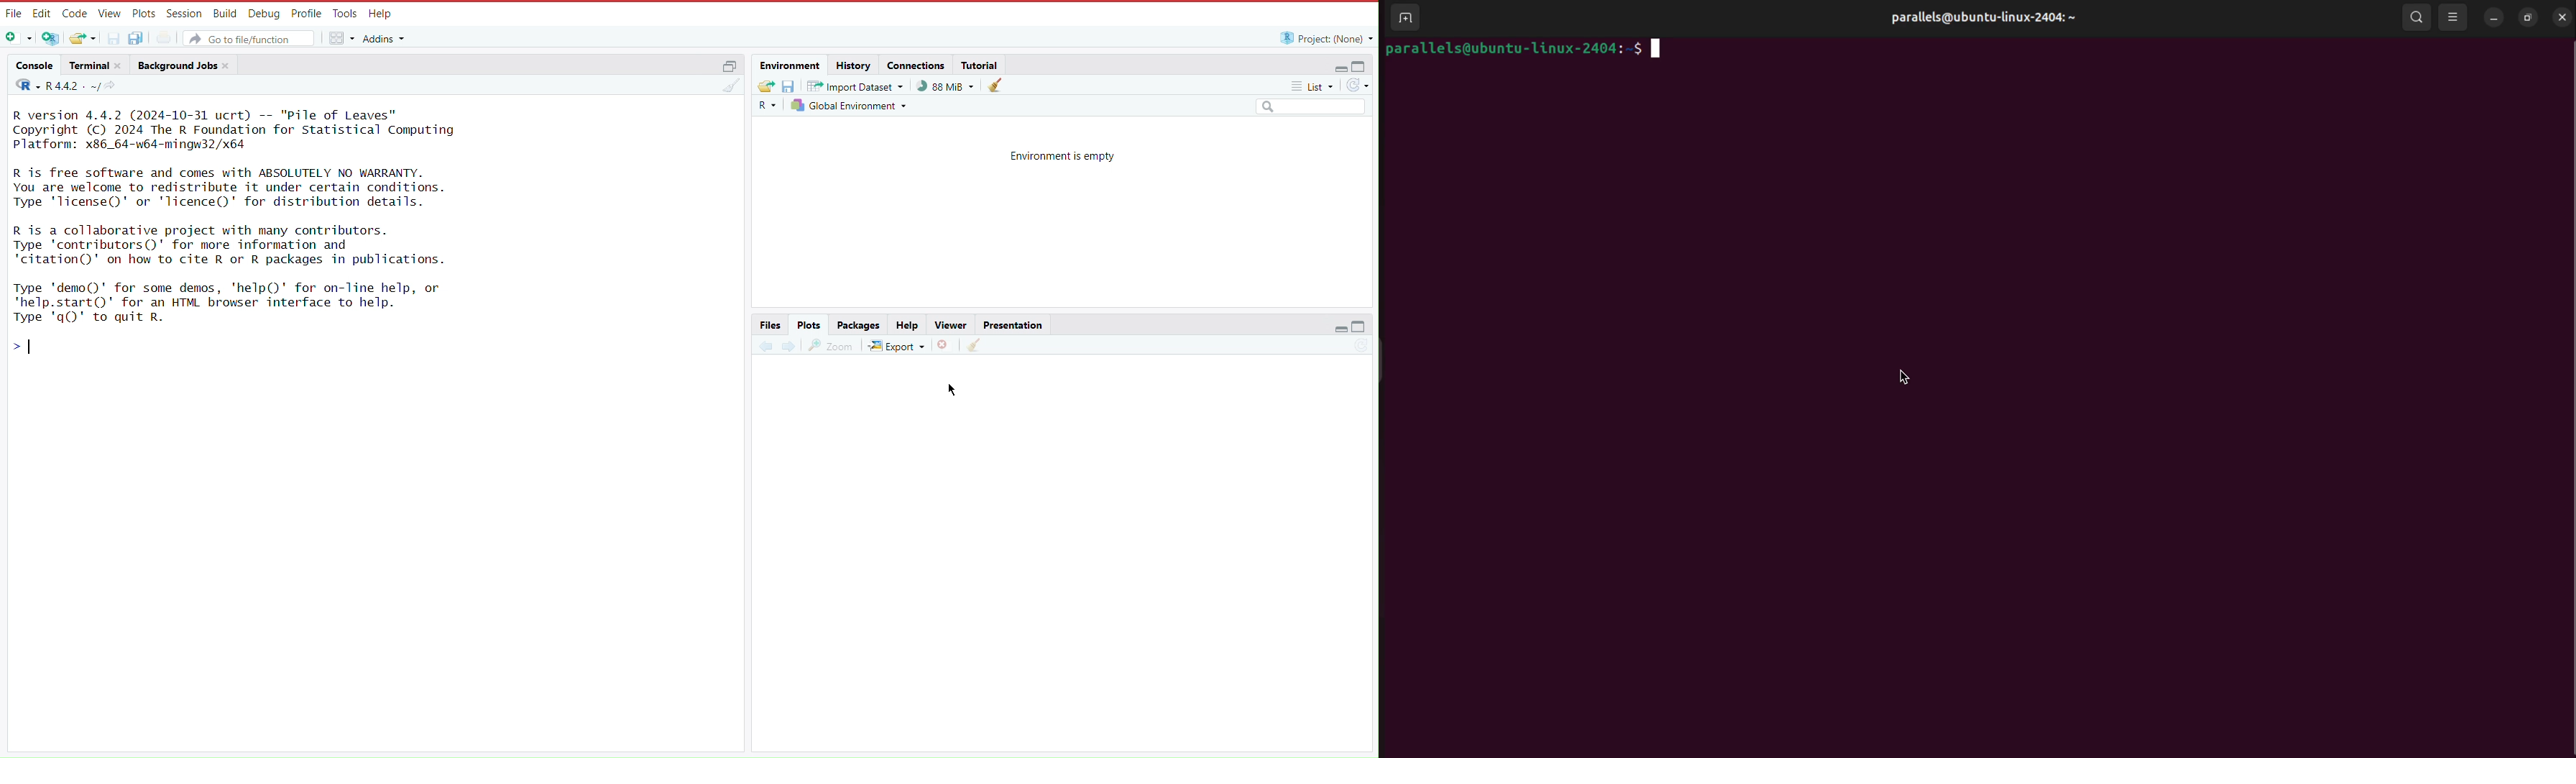 The image size is (2576, 784). I want to click on s Plots, so click(809, 324).